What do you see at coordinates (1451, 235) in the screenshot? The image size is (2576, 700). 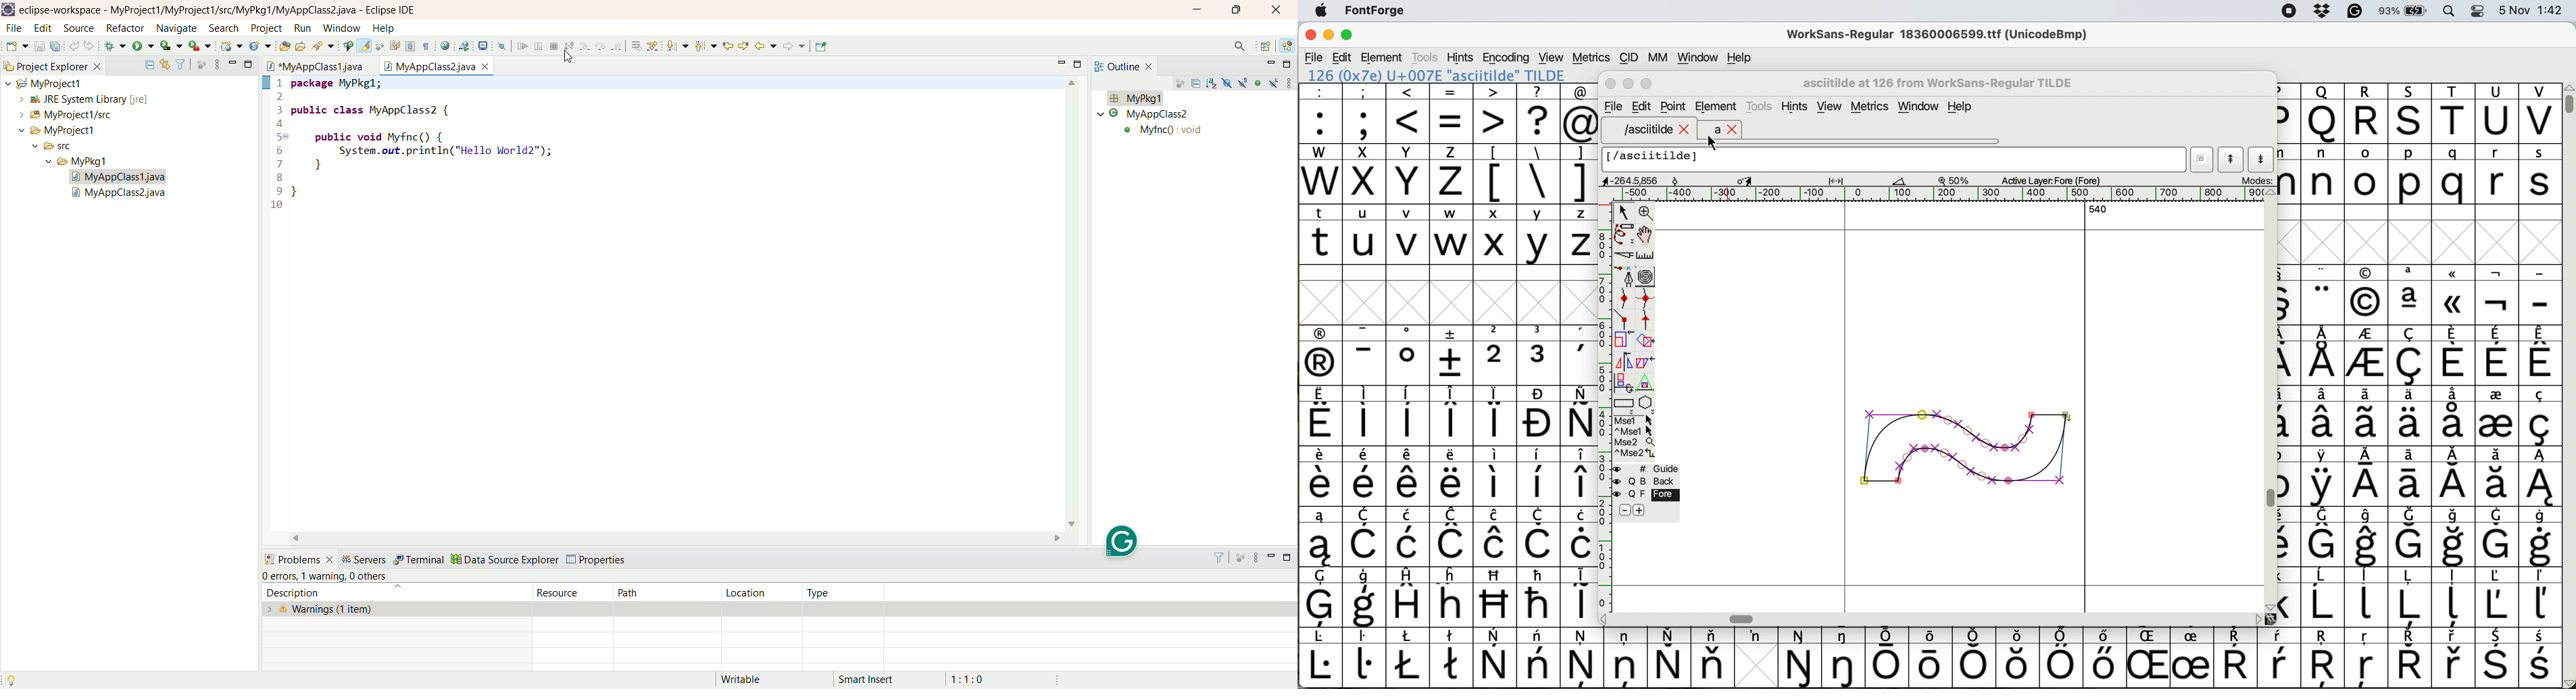 I see `w` at bounding box center [1451, 235].